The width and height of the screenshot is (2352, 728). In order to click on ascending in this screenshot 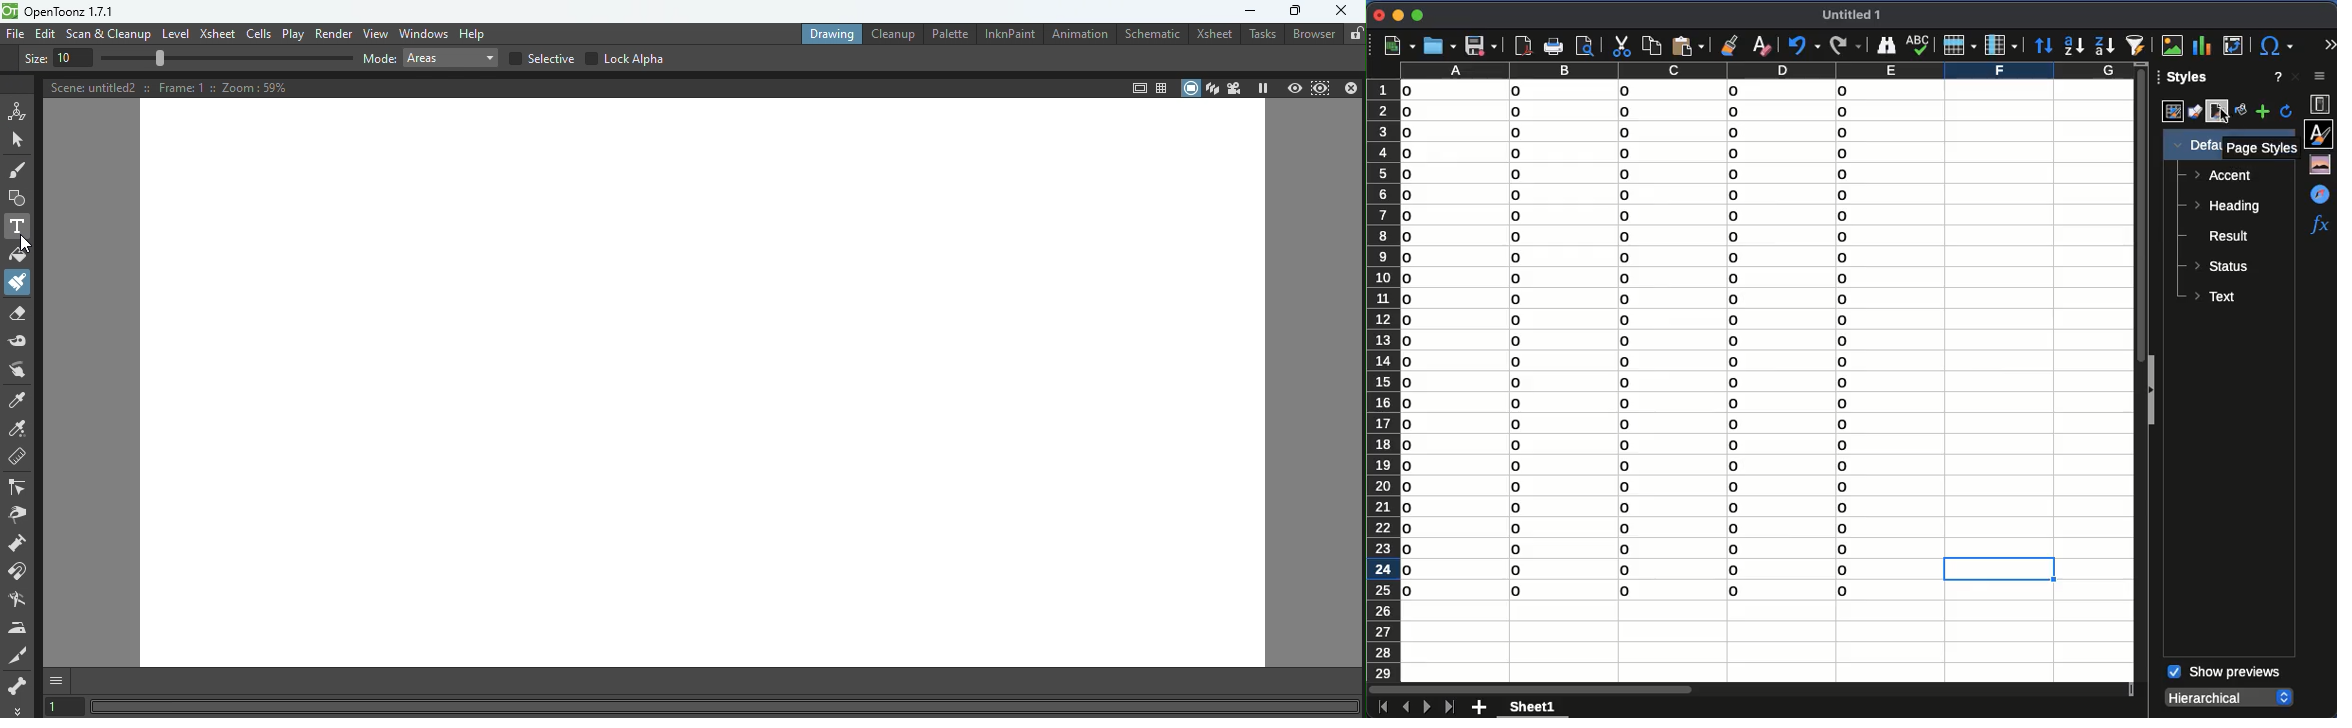, I will do `click(2074, 46)`.